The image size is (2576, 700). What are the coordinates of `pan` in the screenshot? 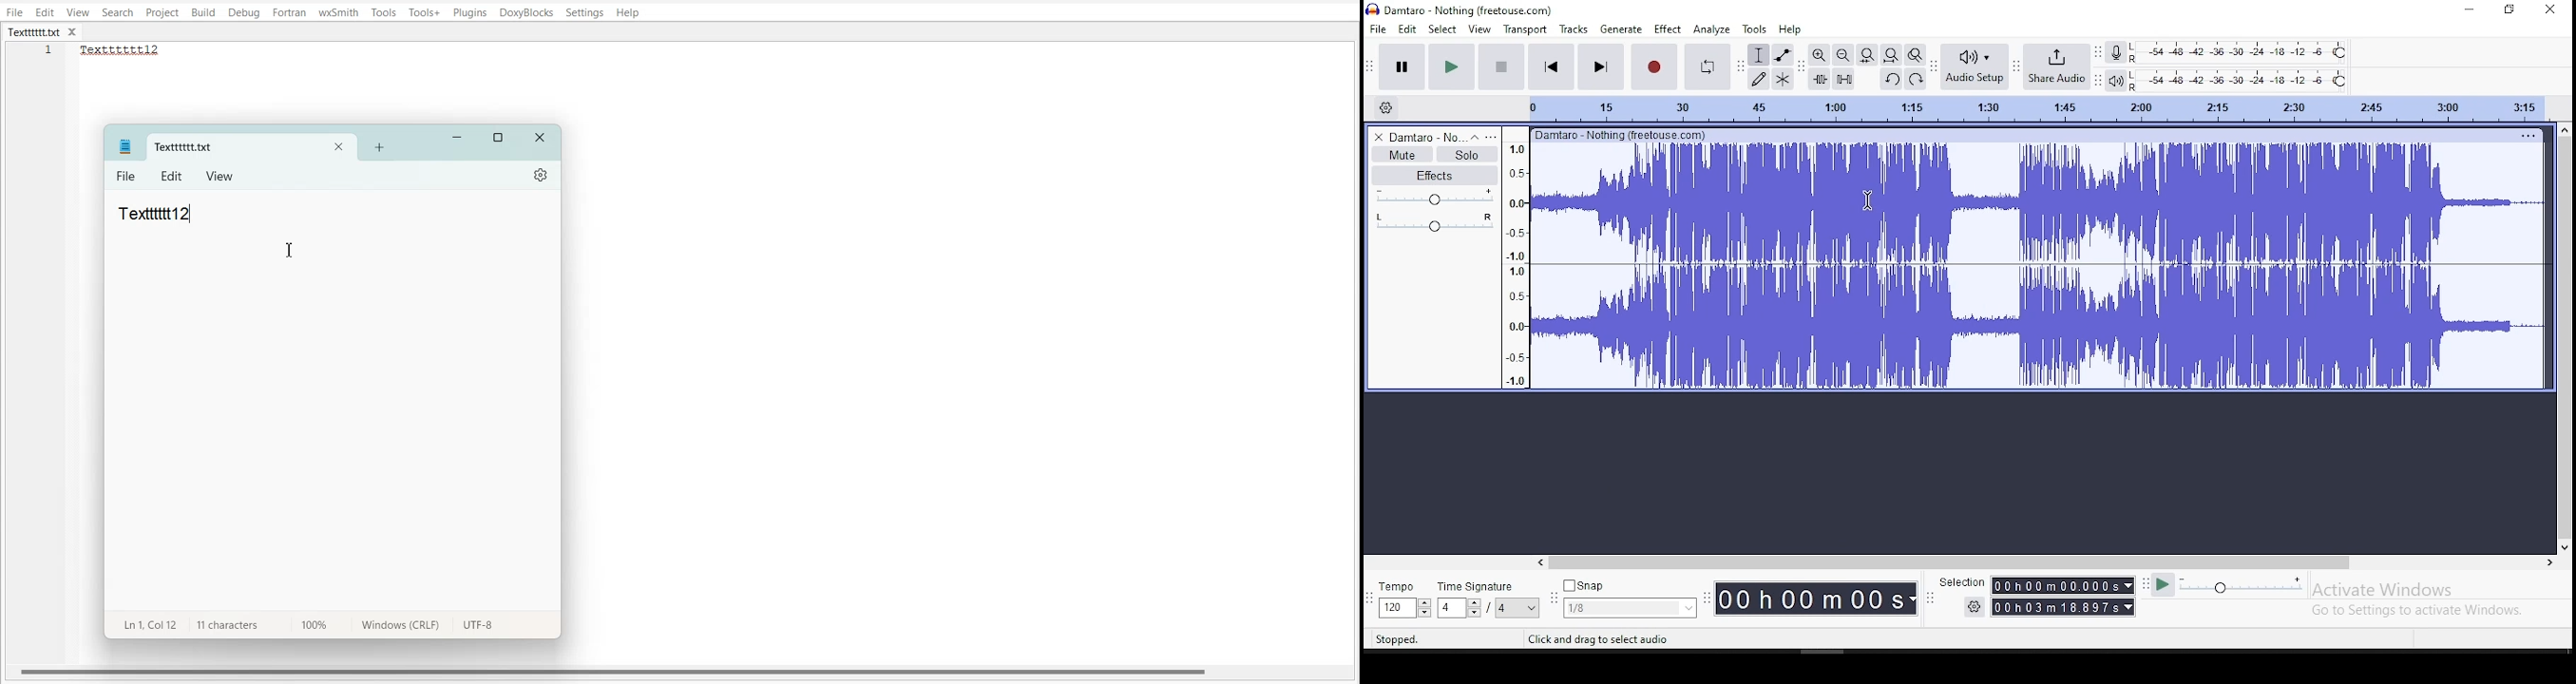 It's located at (1434, 221).